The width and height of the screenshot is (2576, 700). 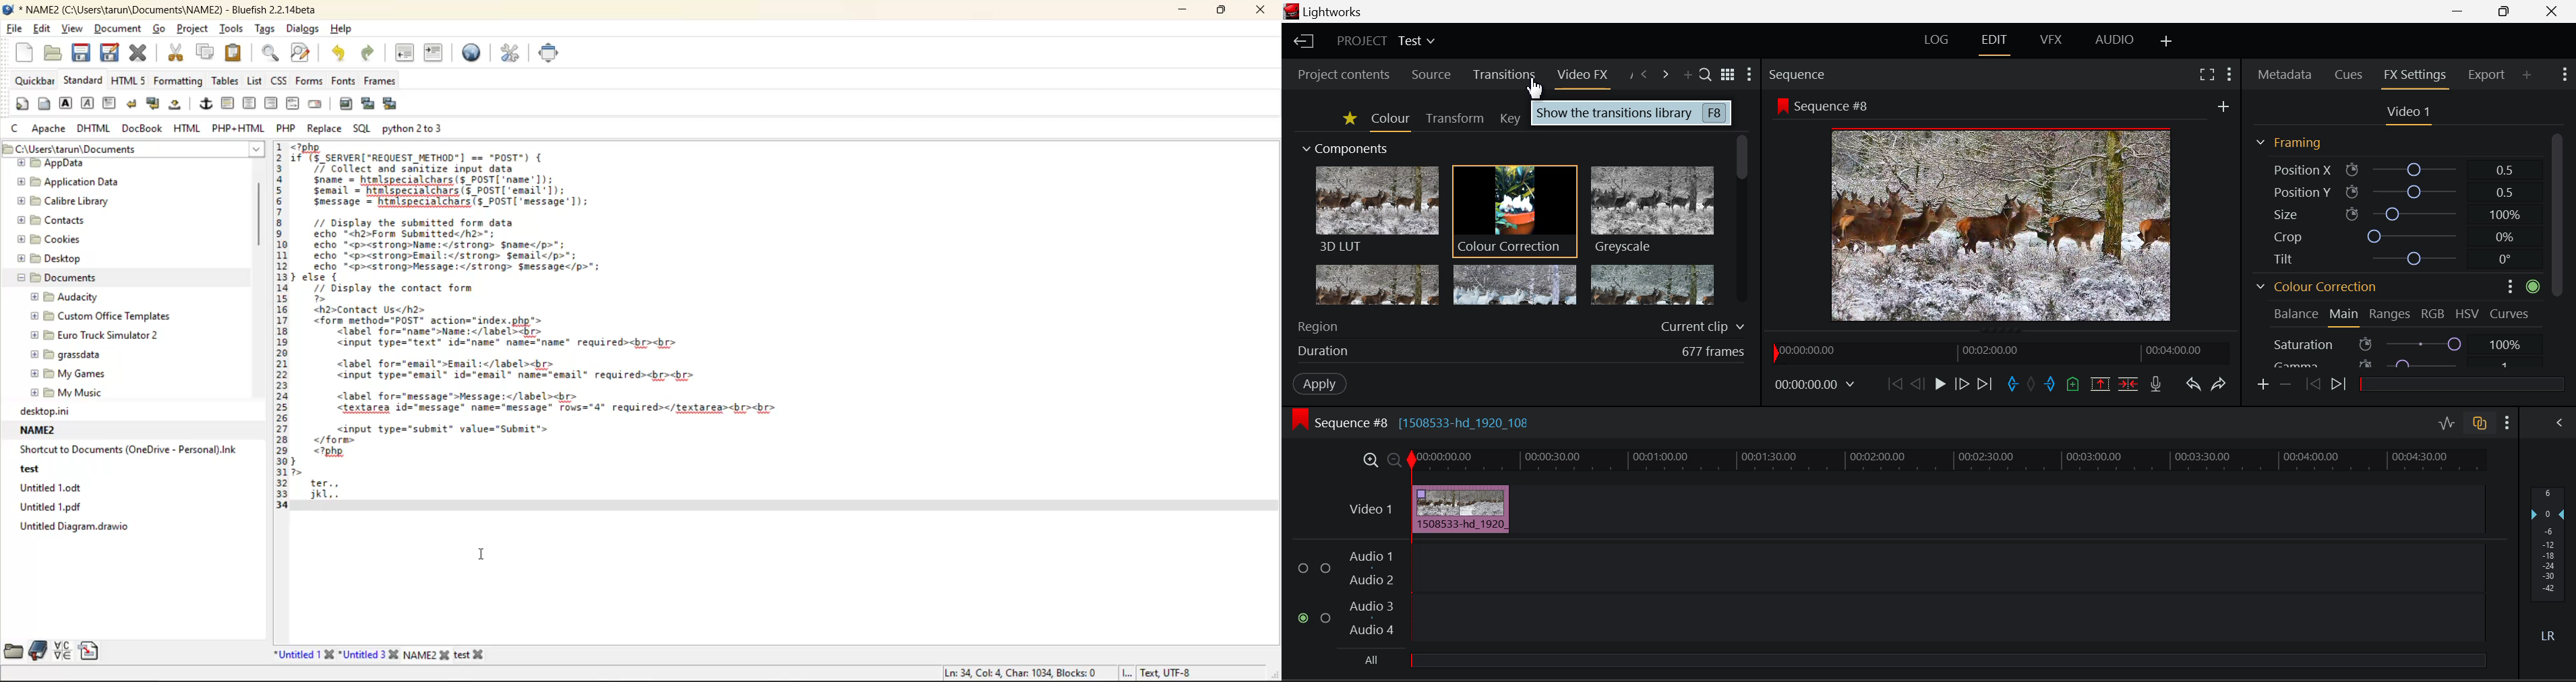 What do you see at coordinates (1371, 557) in the screenshot?
I see `Audio 1` at bounding box center [1371, 557].